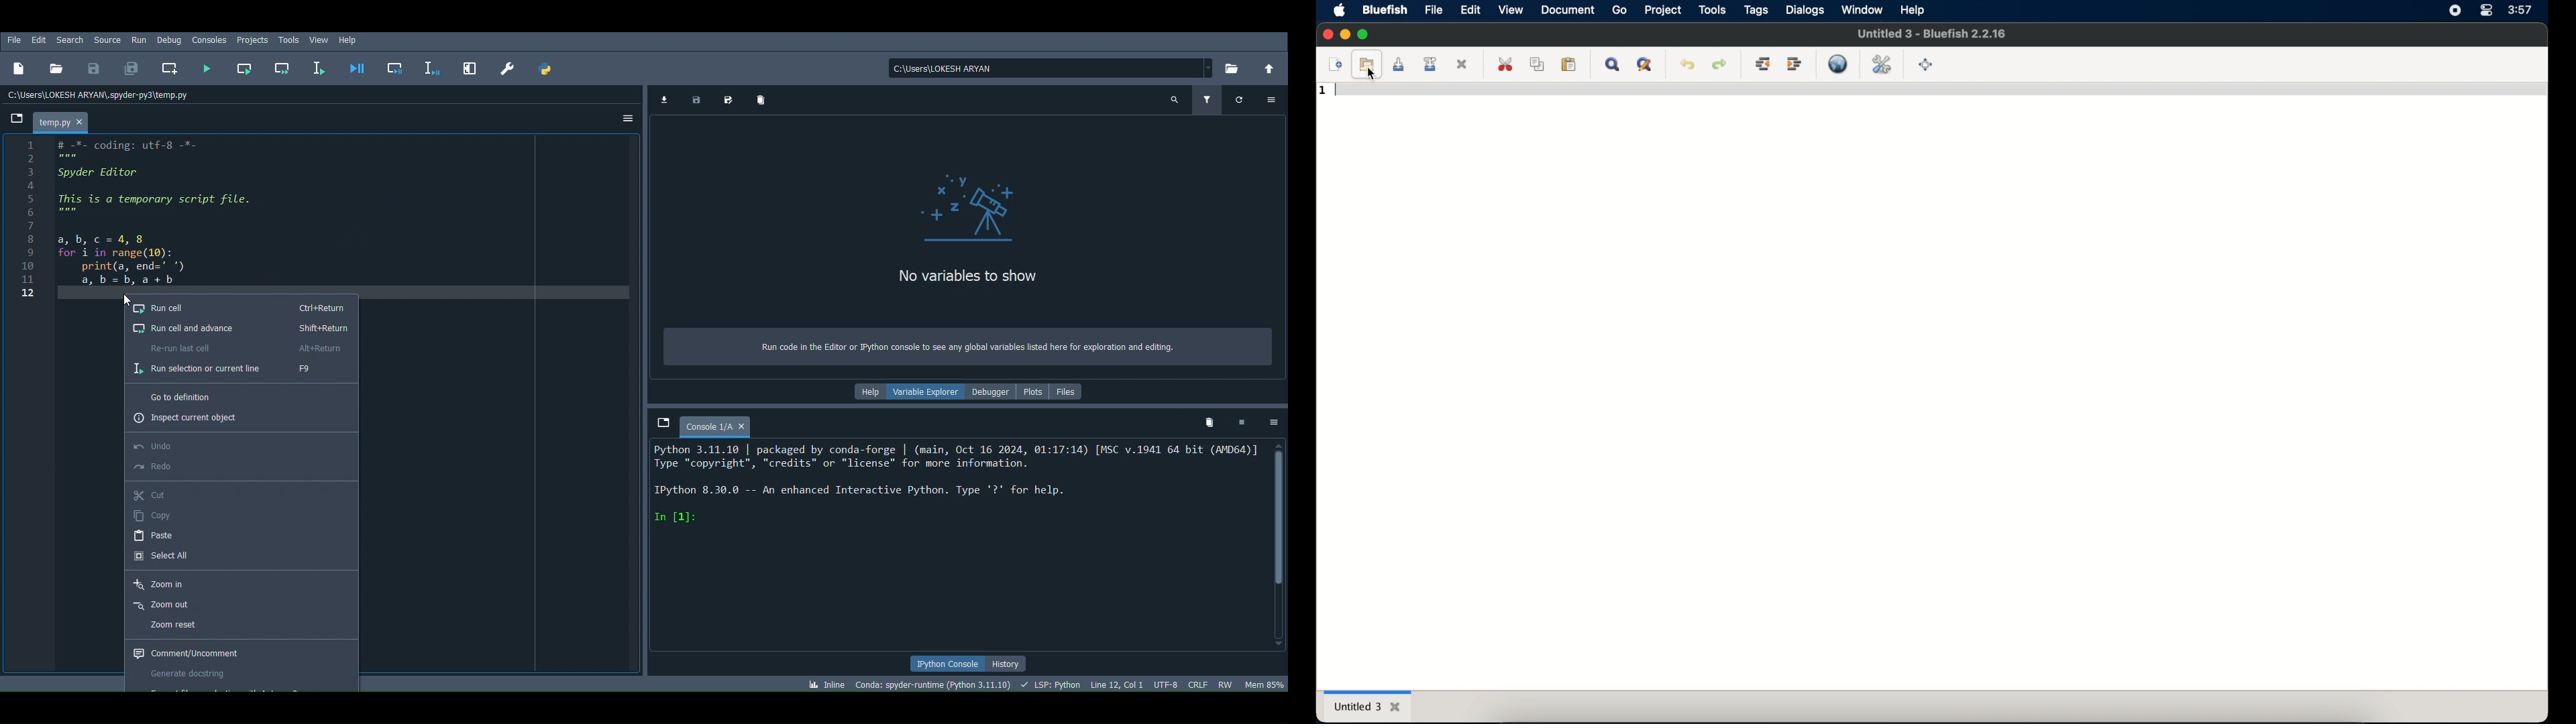  Describe the element at coordinates (934, 682) in the screenshot. I see `Version` at that location.